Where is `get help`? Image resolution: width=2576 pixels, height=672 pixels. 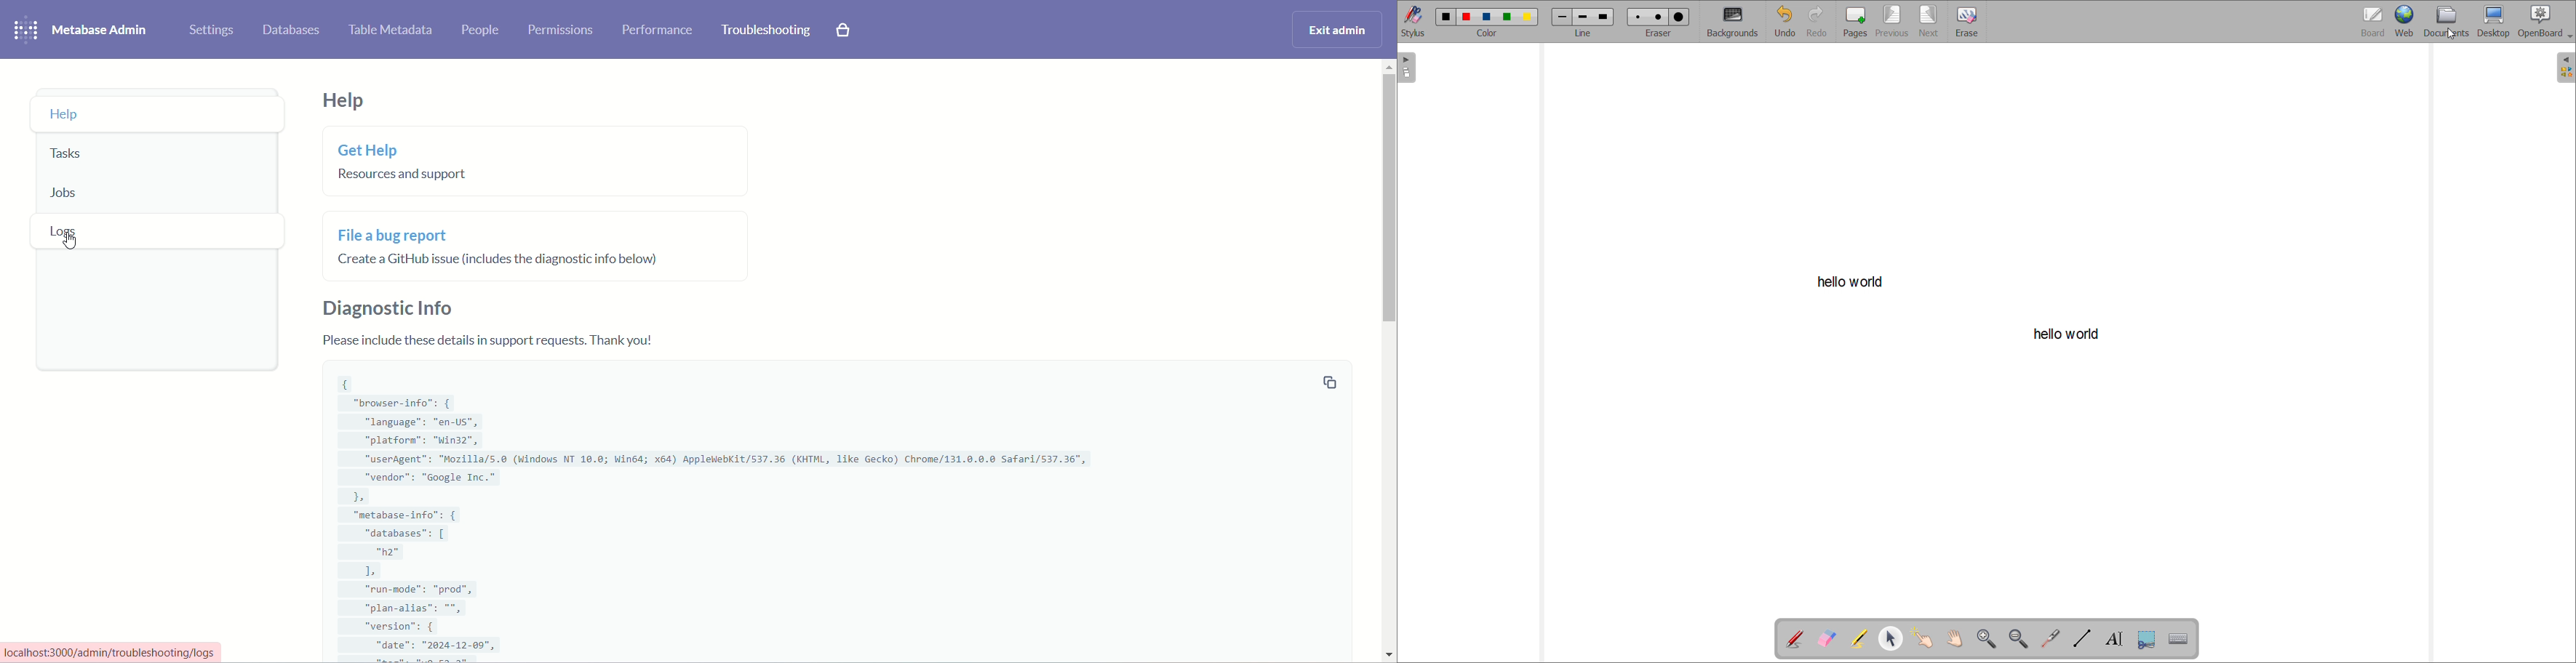 get help is located at coordinates (400, 164).